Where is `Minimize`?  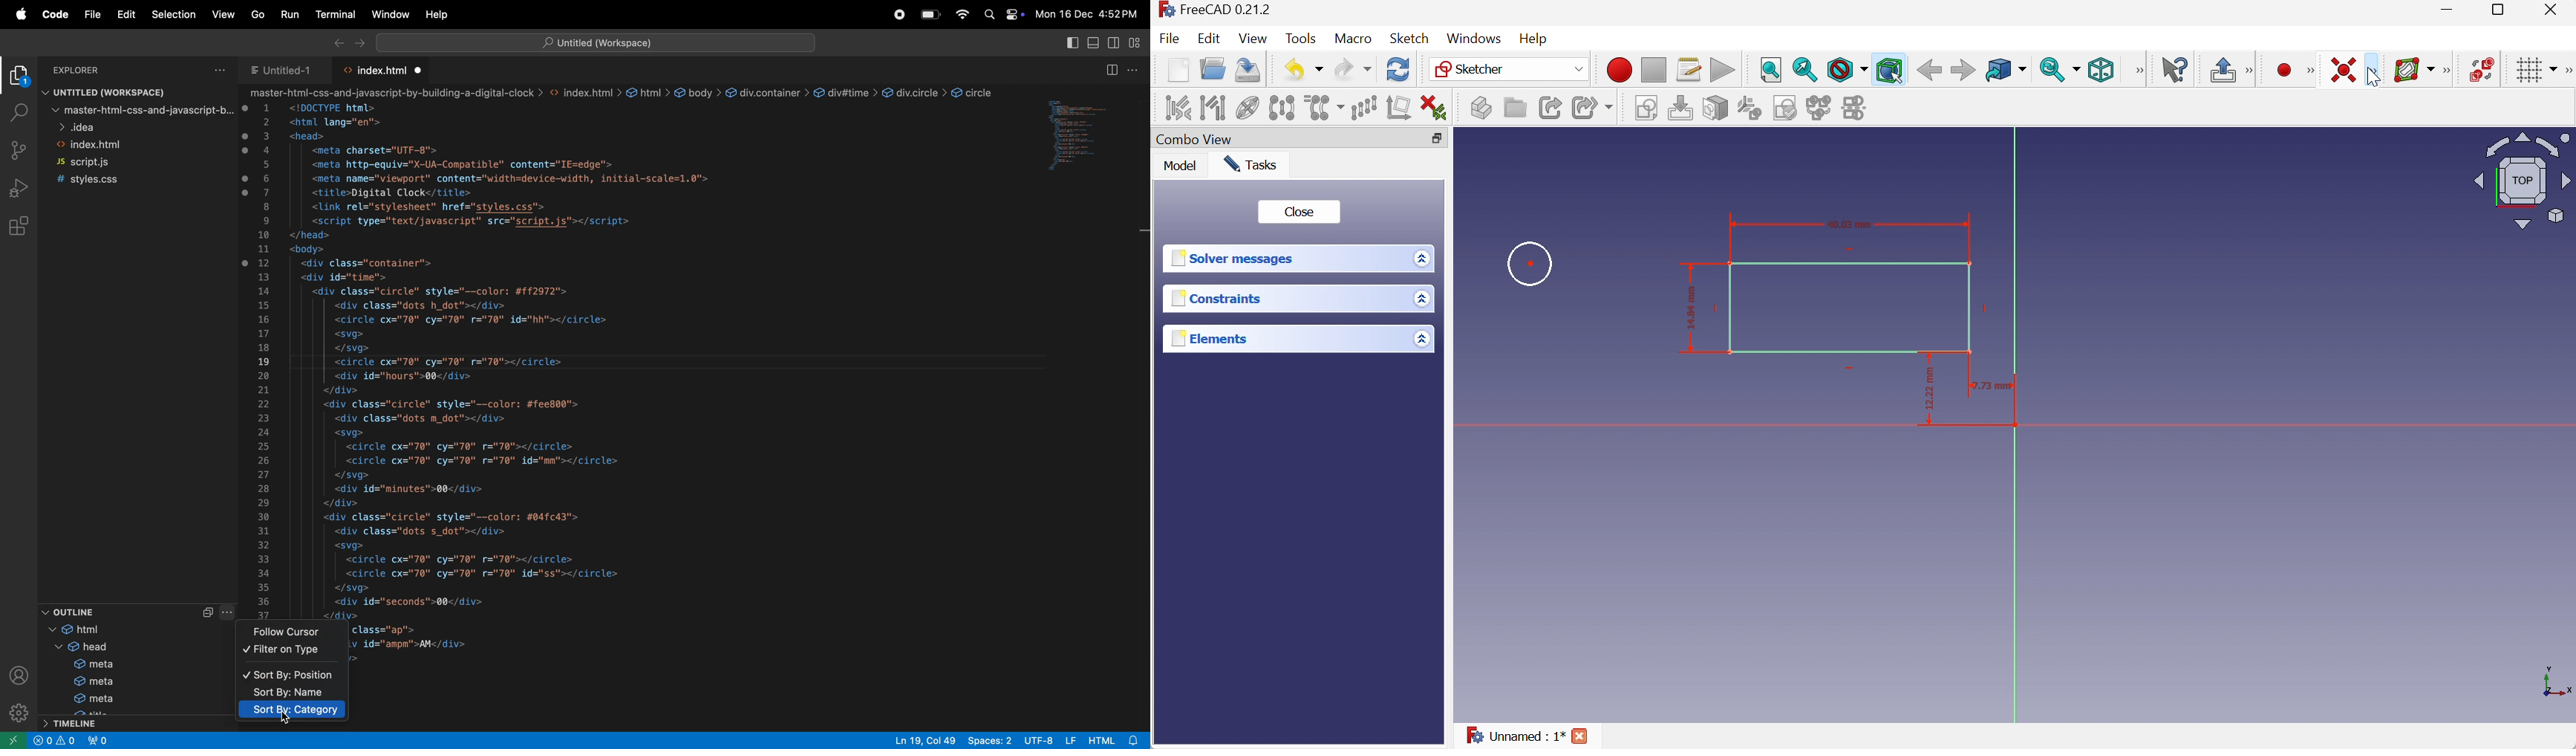 Minimize is located at coordinates (2450, 10).